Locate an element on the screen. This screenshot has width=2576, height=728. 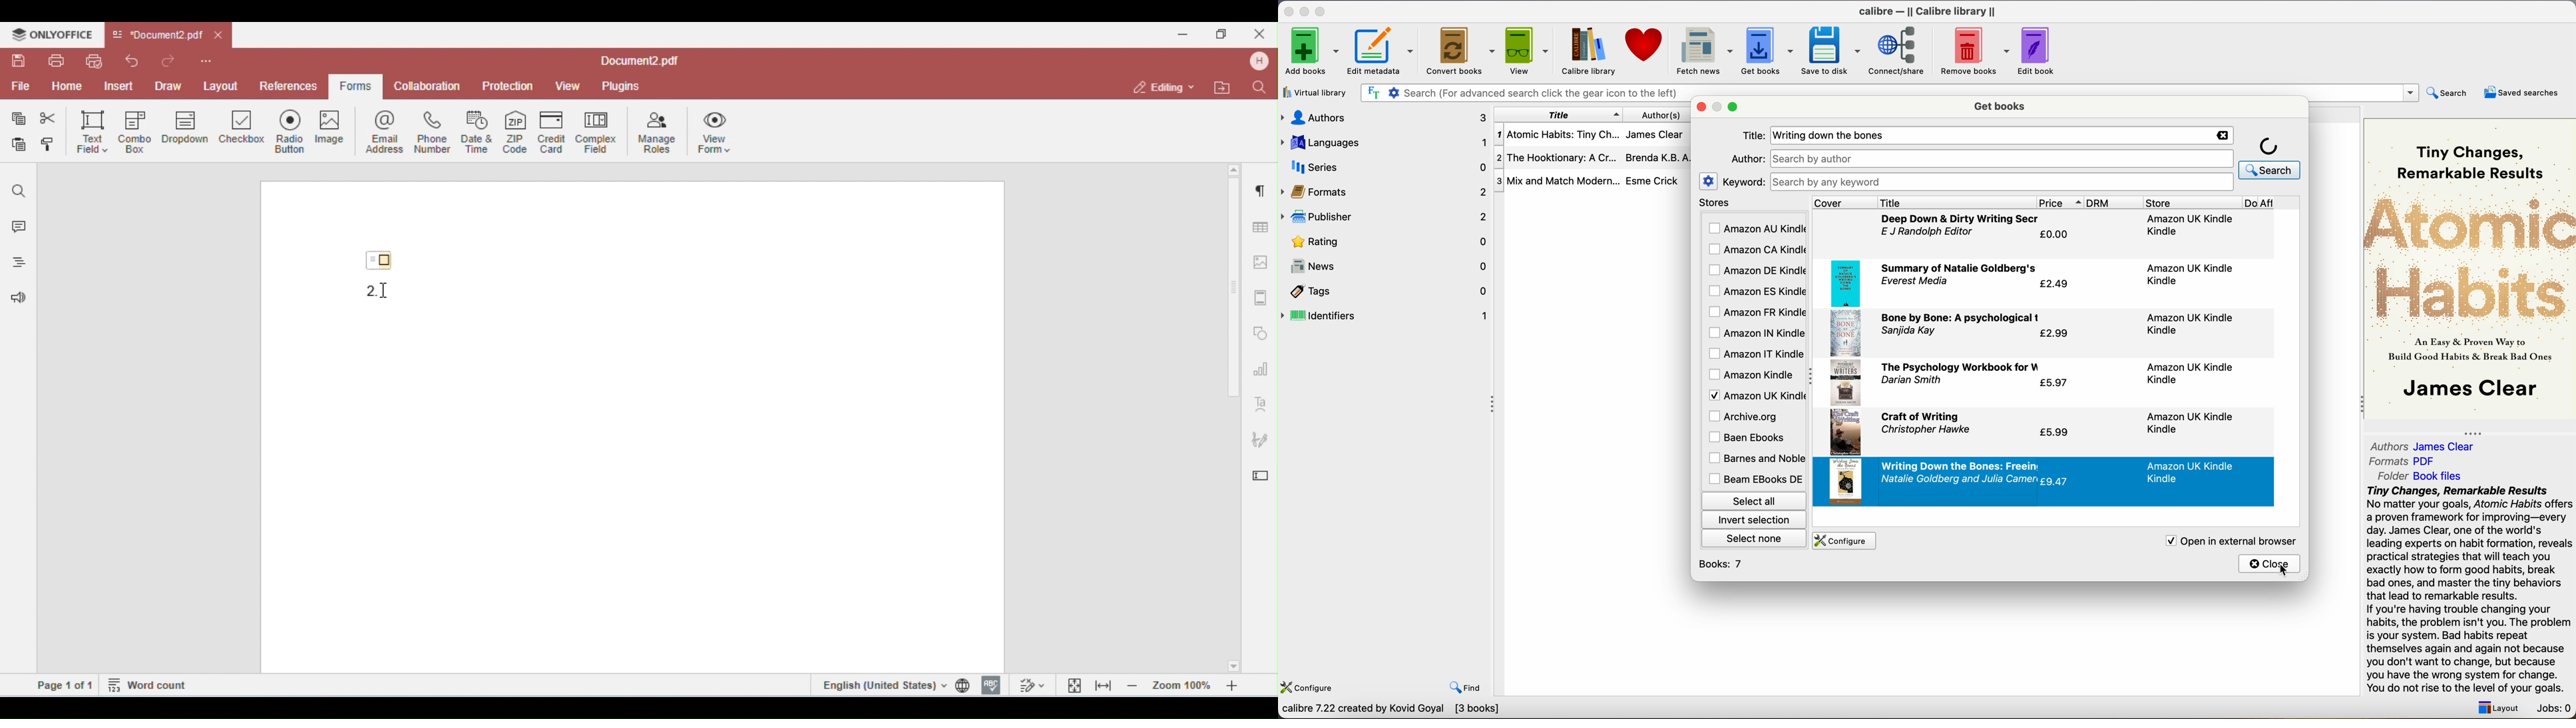
folder Book files is located at coordinates (2422, 475).